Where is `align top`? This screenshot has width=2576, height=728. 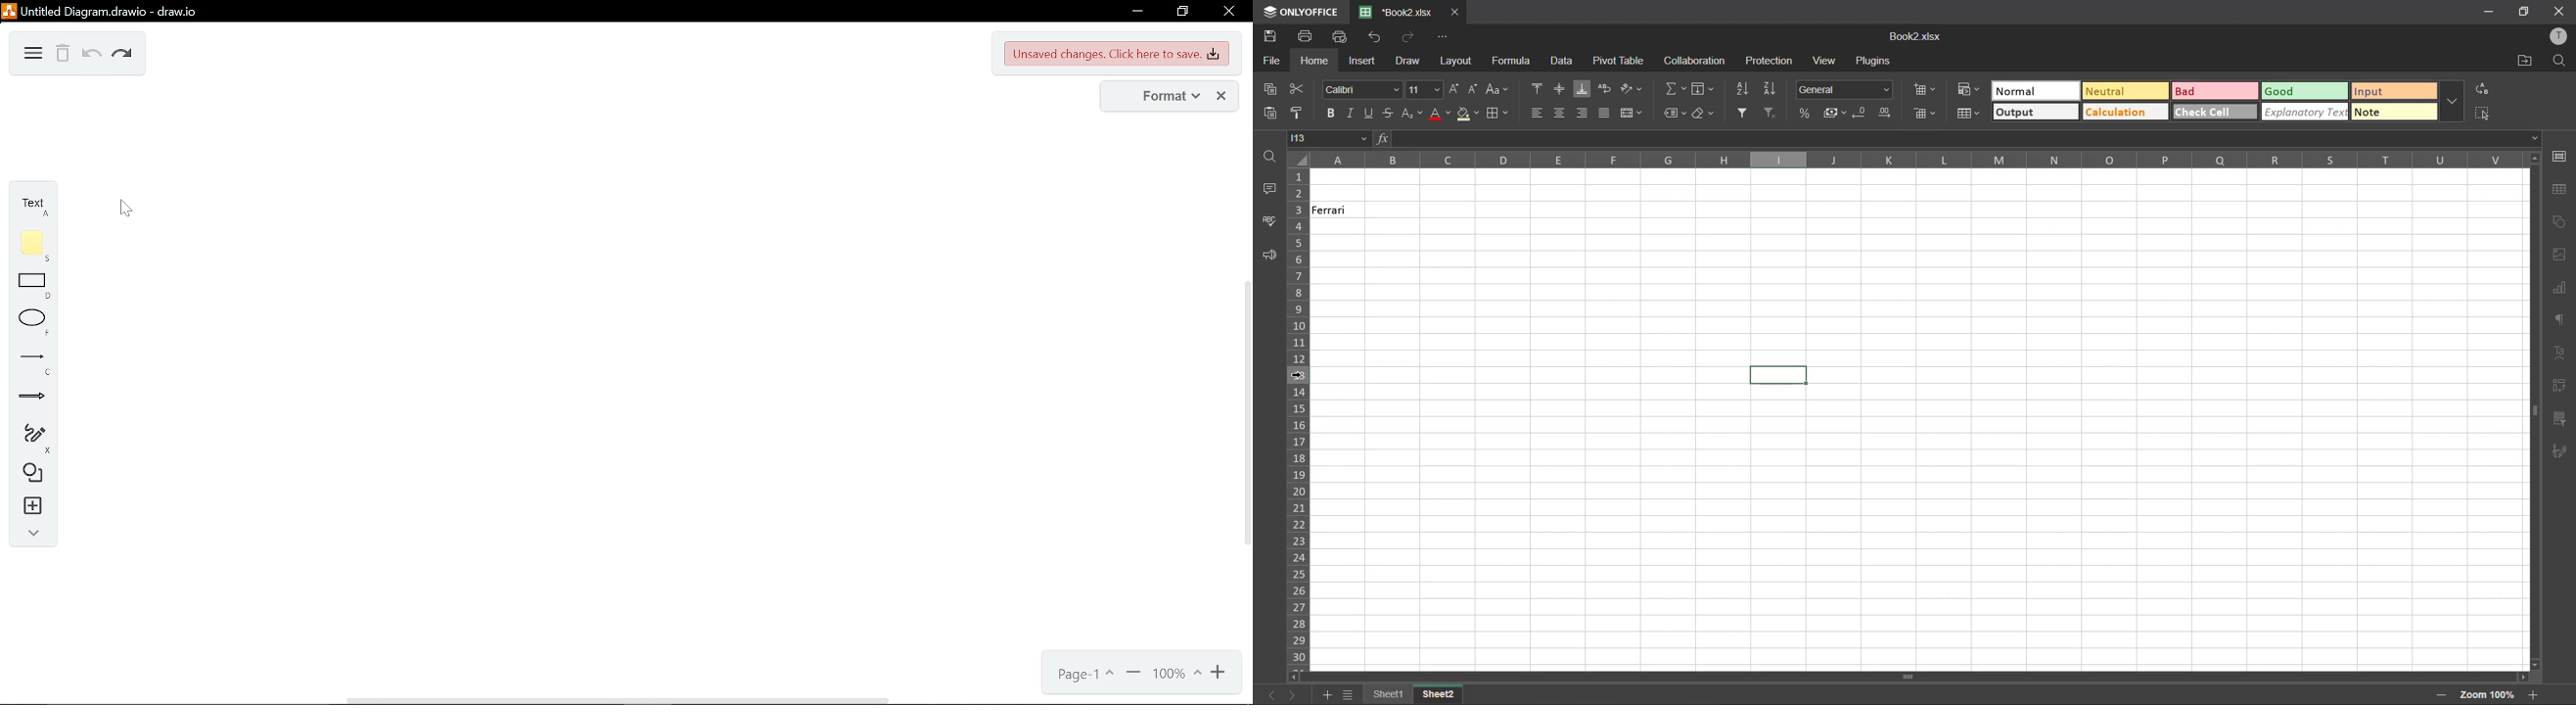 align top is located at coordinates (1540, 88).